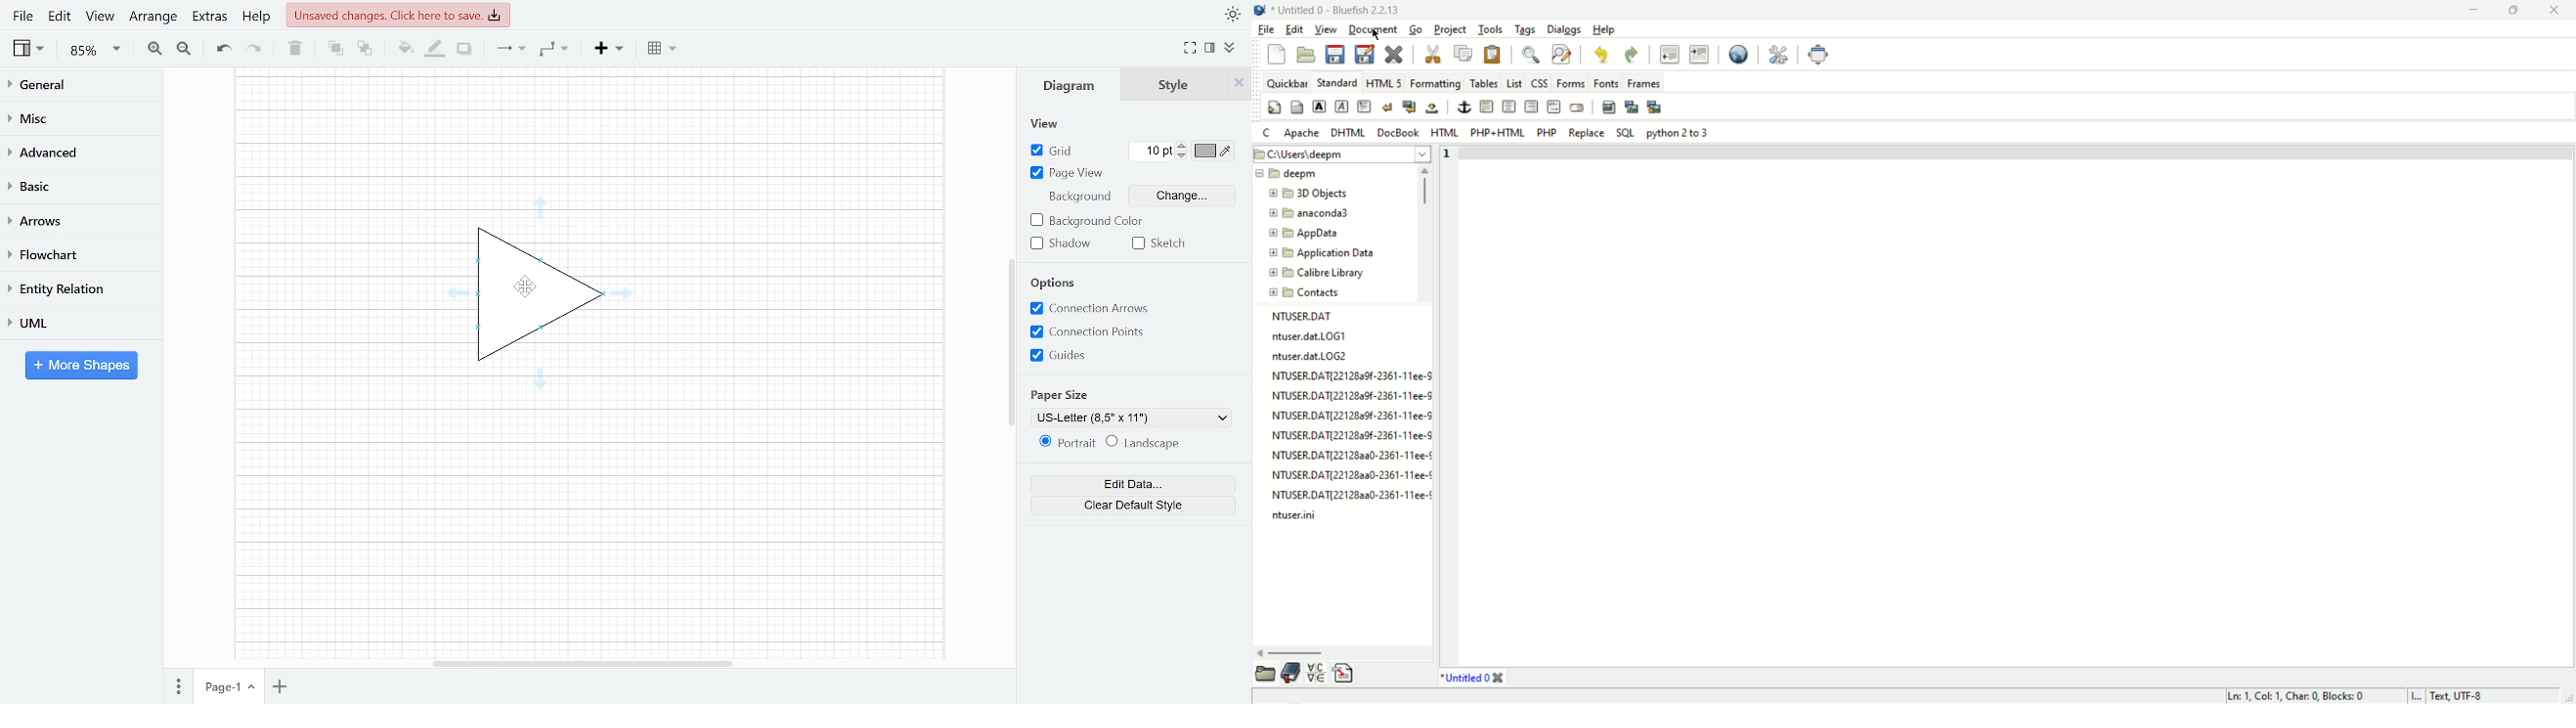 This screenshot has height=728, width=2576. Describe the element at coordinates (609, 47) in the screenshot. I see `Insert` at that location.